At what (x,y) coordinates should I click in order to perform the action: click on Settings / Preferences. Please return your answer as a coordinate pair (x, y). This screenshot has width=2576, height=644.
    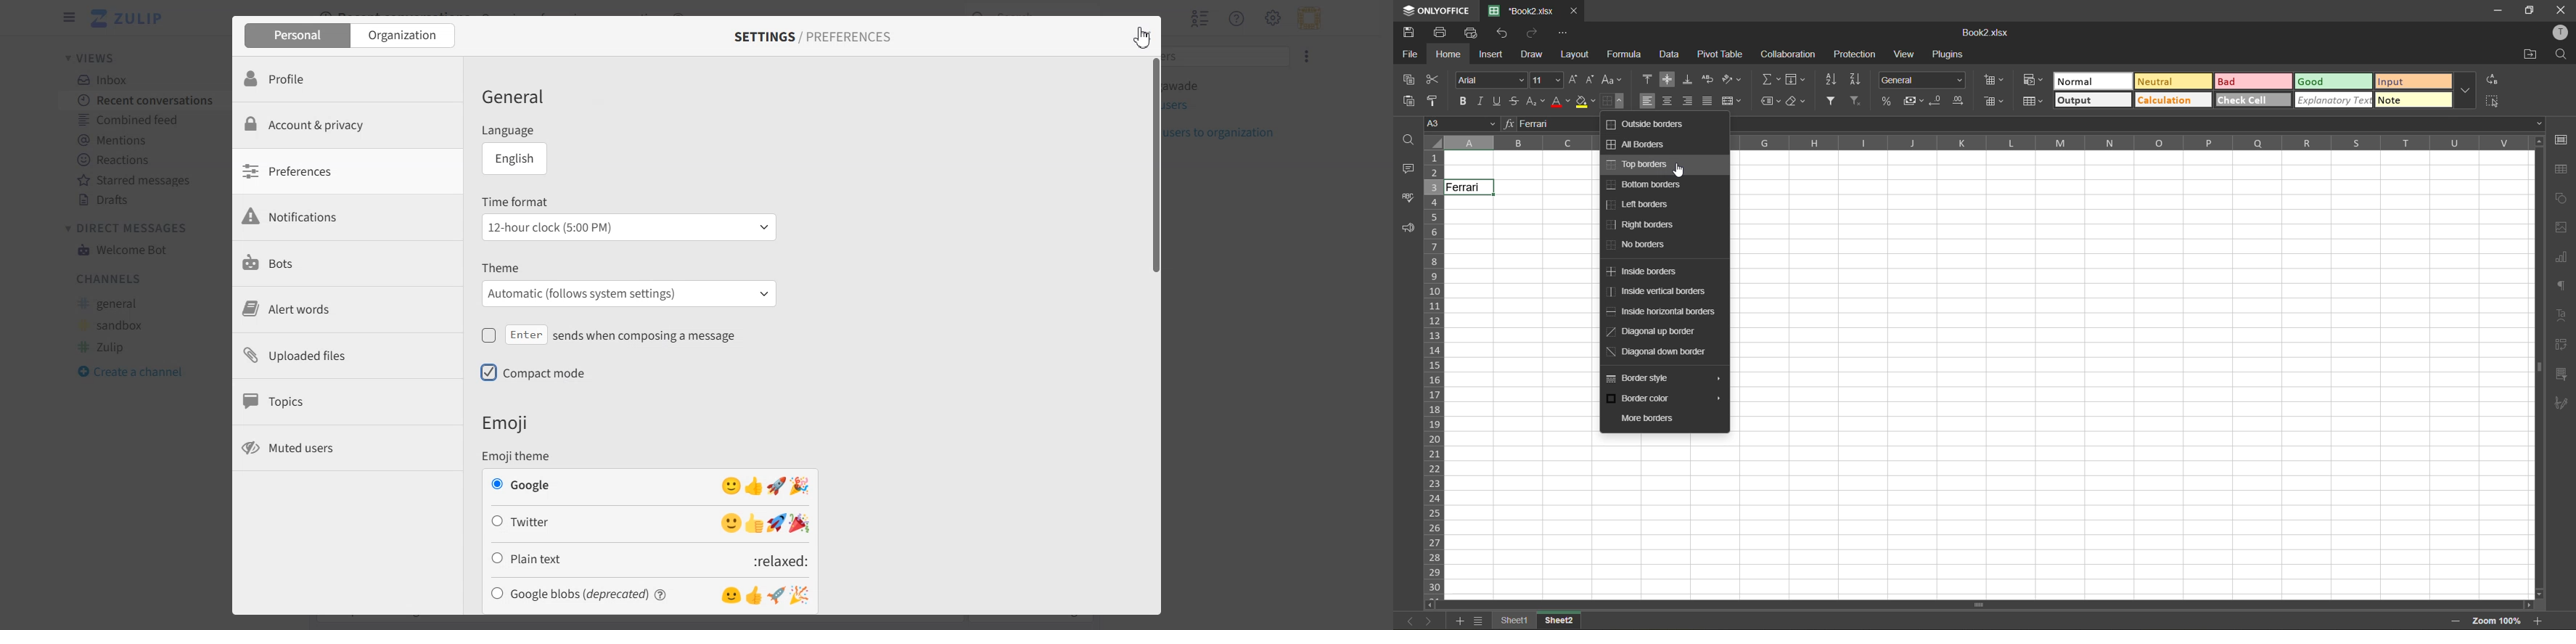
    Looking at the image, I should click on (813, 38).